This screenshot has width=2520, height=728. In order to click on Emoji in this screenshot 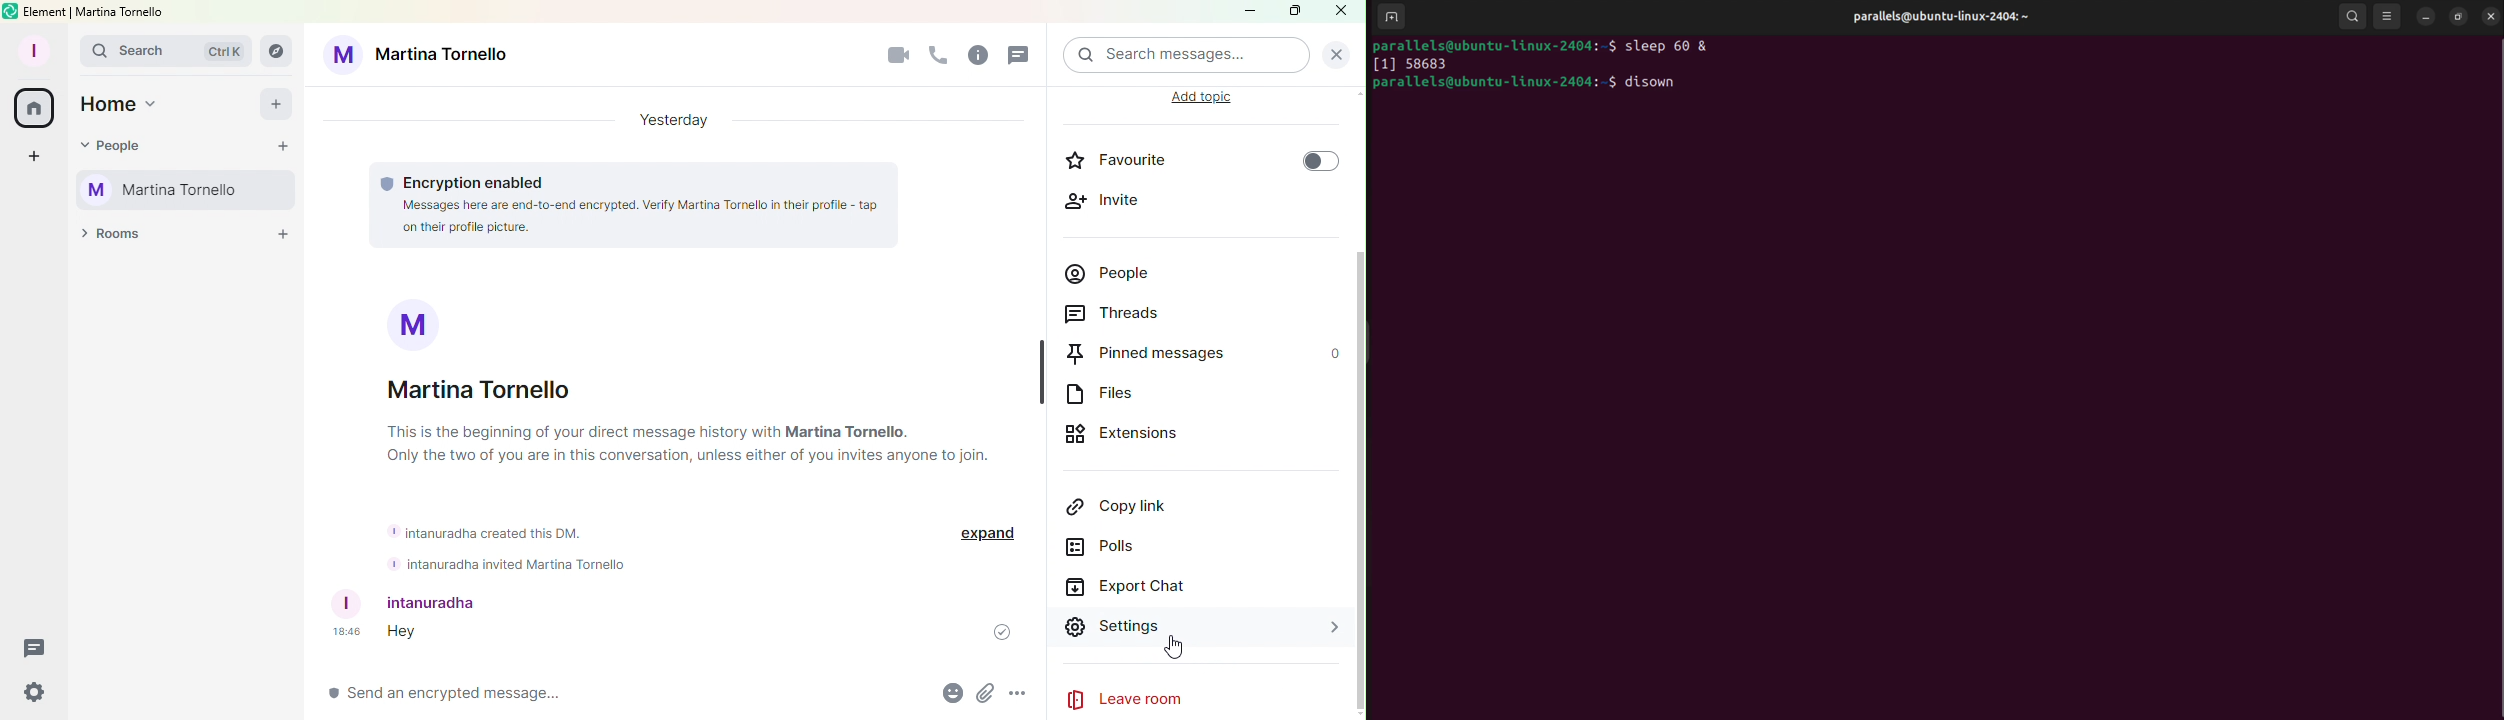, I will do `click(952, 693)`.